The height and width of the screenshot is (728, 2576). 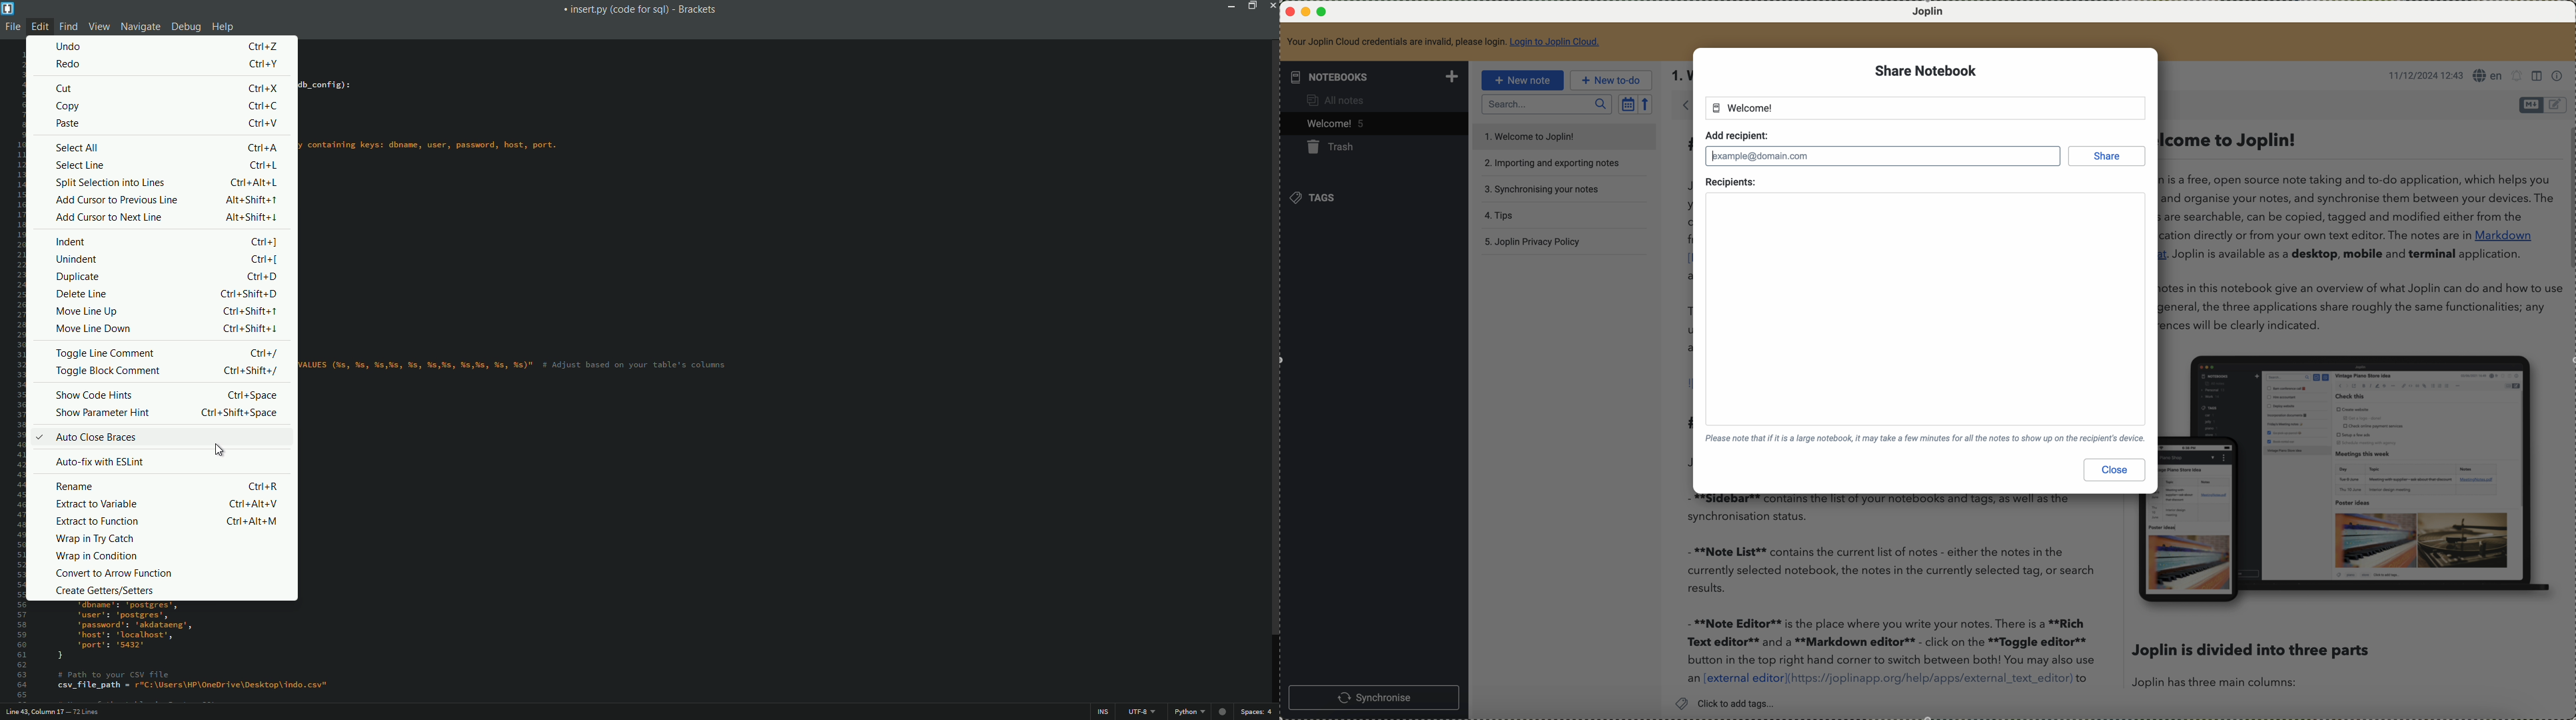 What do you see at coordinates (1543, 189) in the screenshot?
I see `synchronising your notes` at bounding box center [1543, 189].